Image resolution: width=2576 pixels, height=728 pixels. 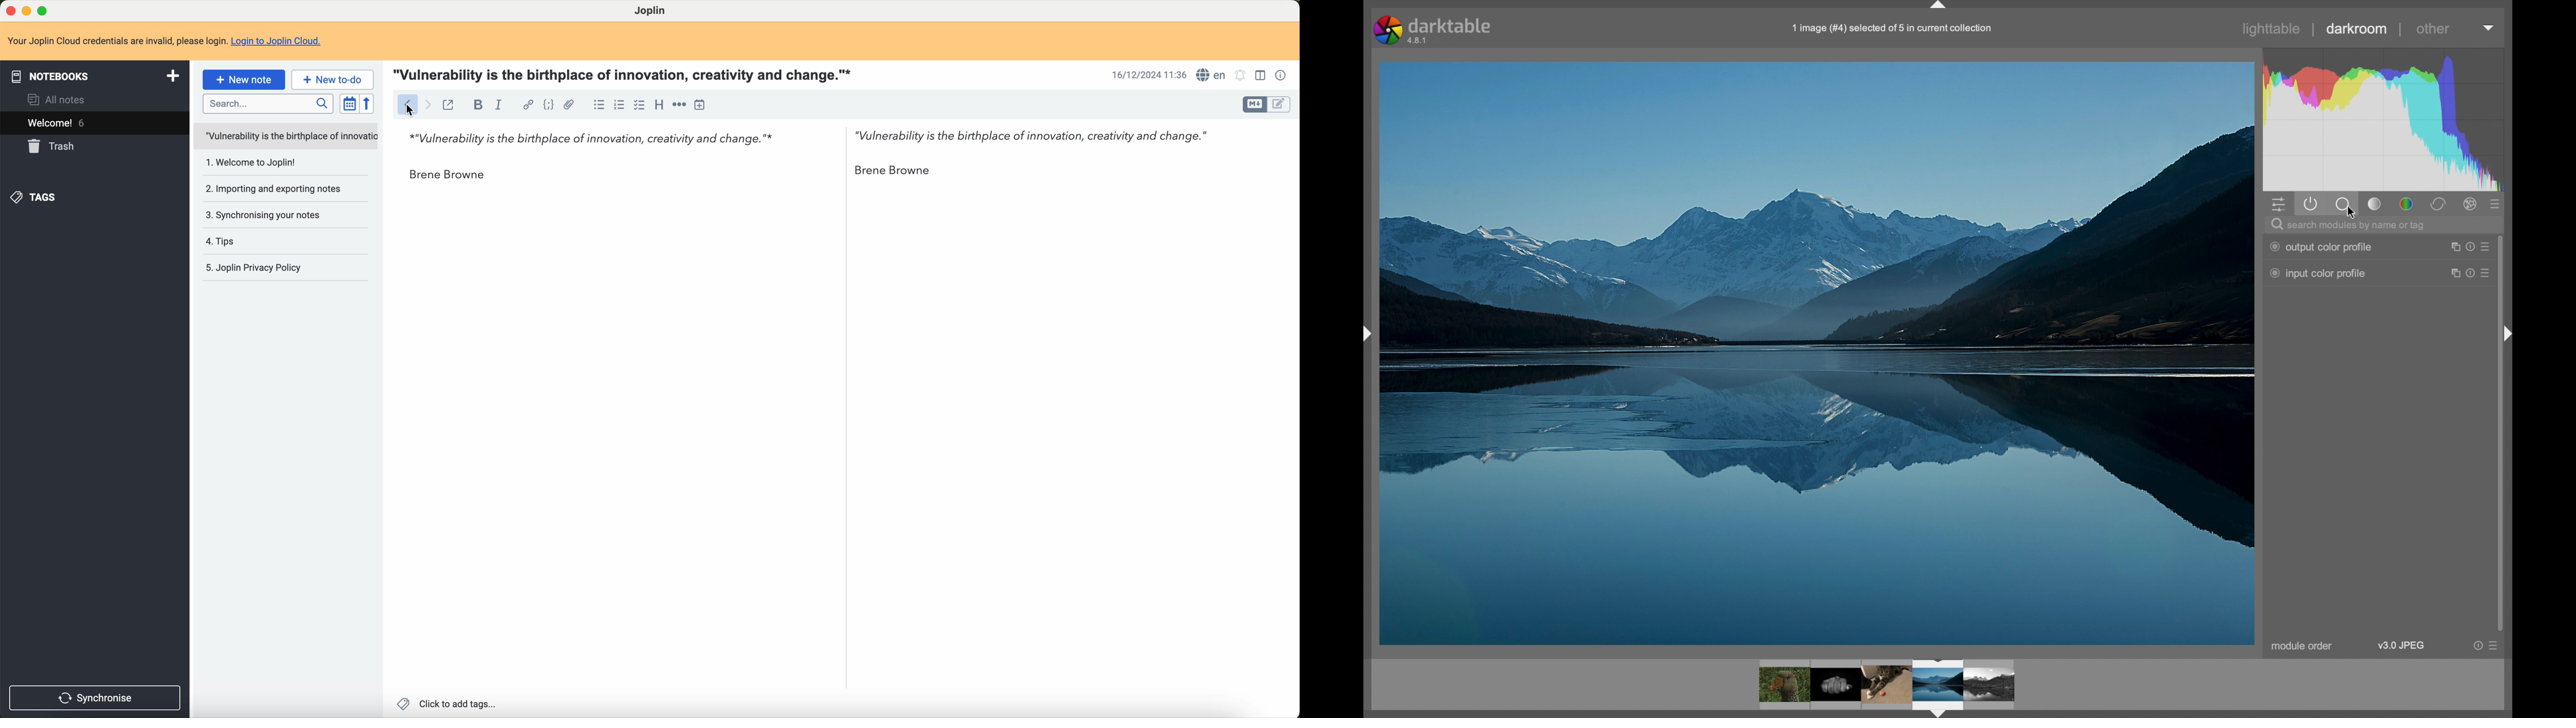 I want to click on search bar, so click(x=267, y=103).